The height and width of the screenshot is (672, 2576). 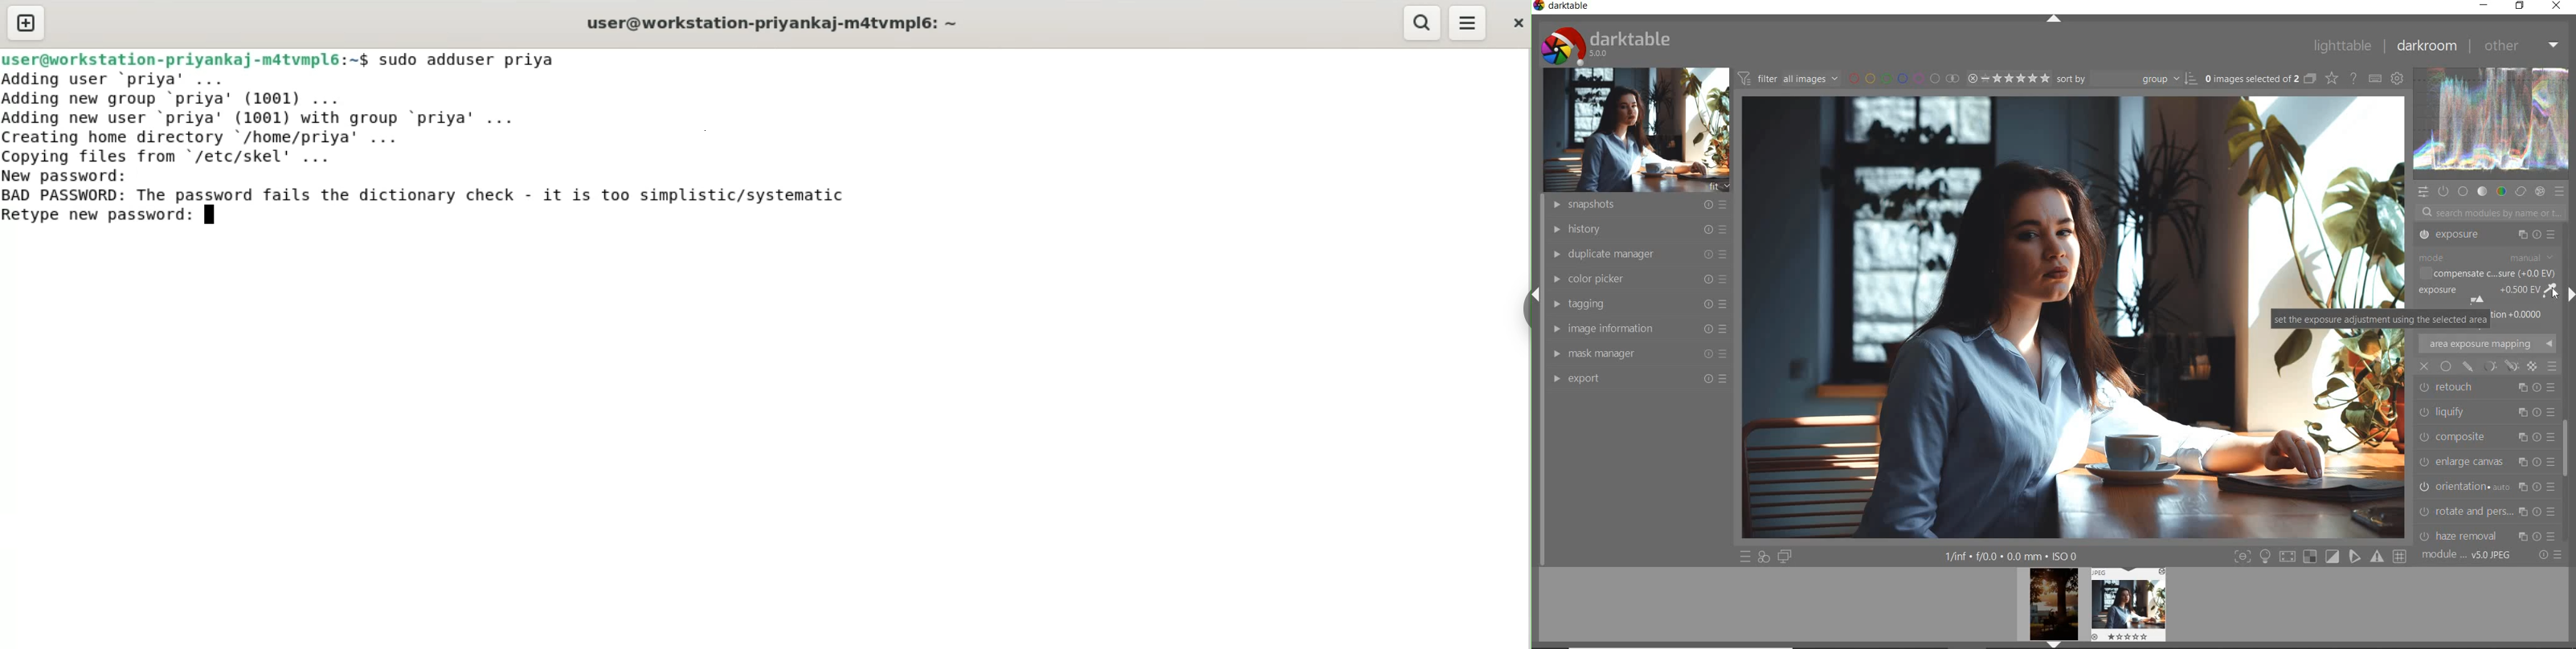 I want to click on SORT, so click(x=2125, y=80).